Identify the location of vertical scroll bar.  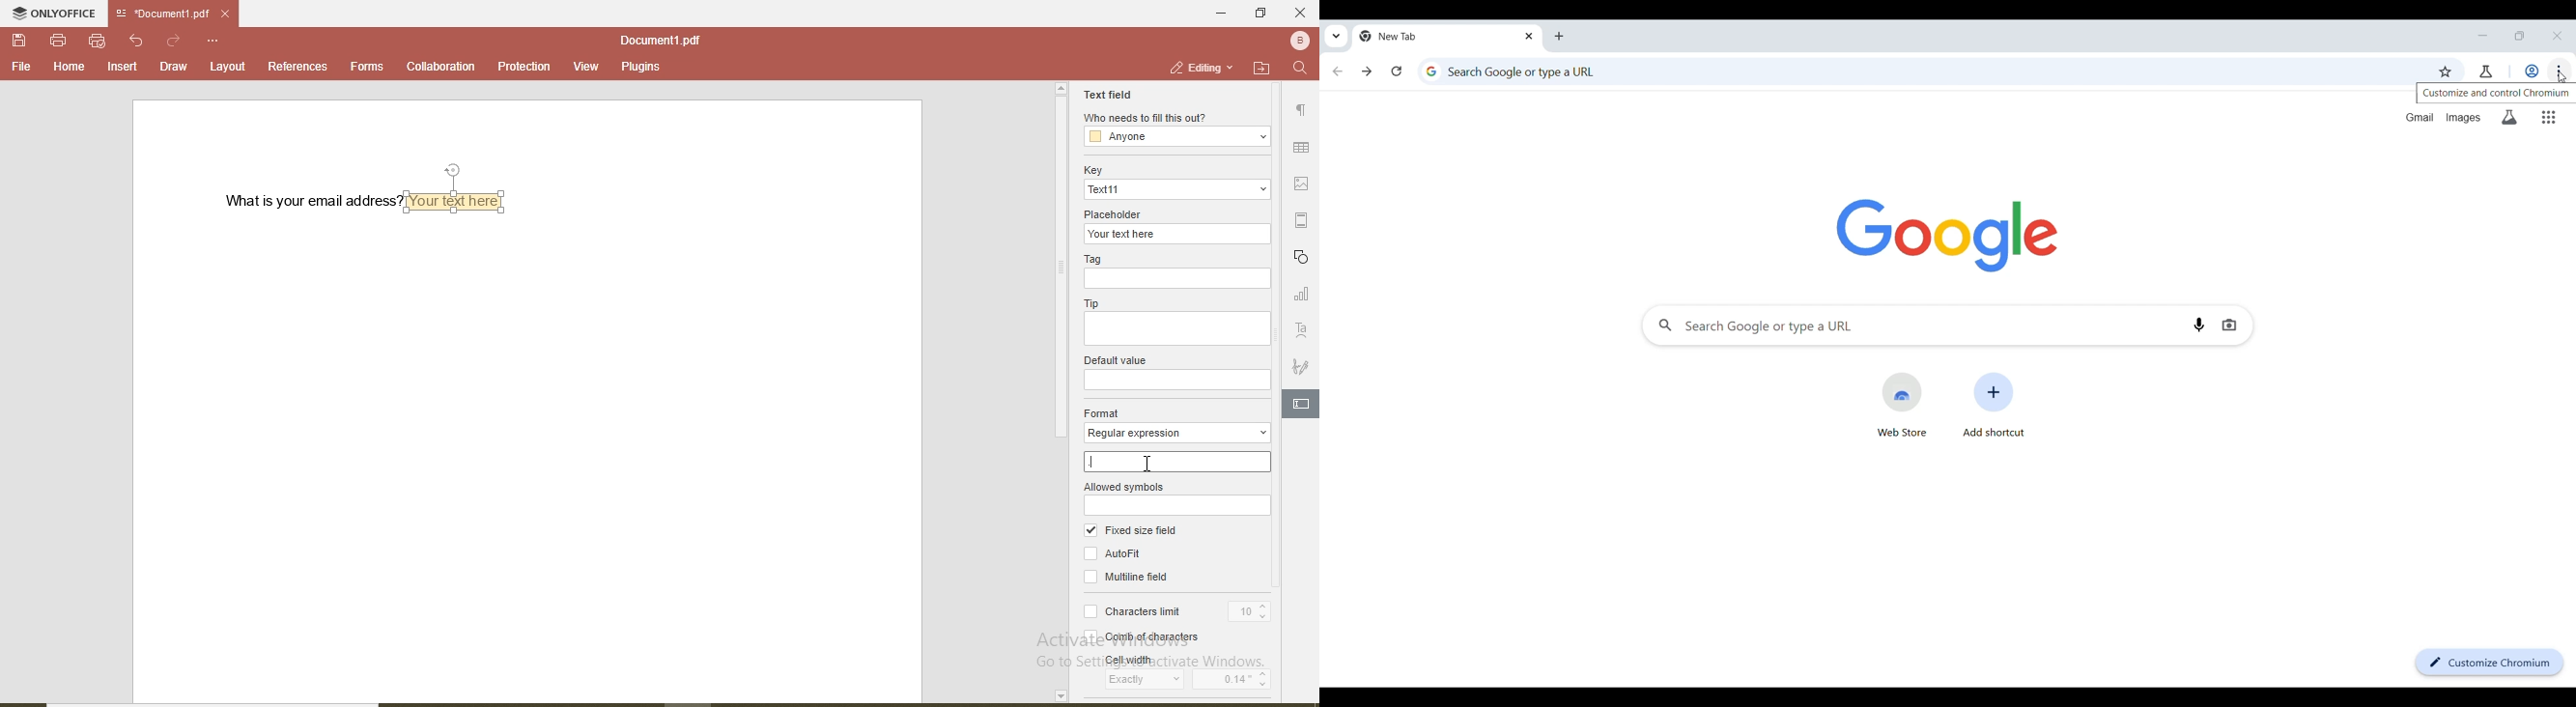
(1059, 270).